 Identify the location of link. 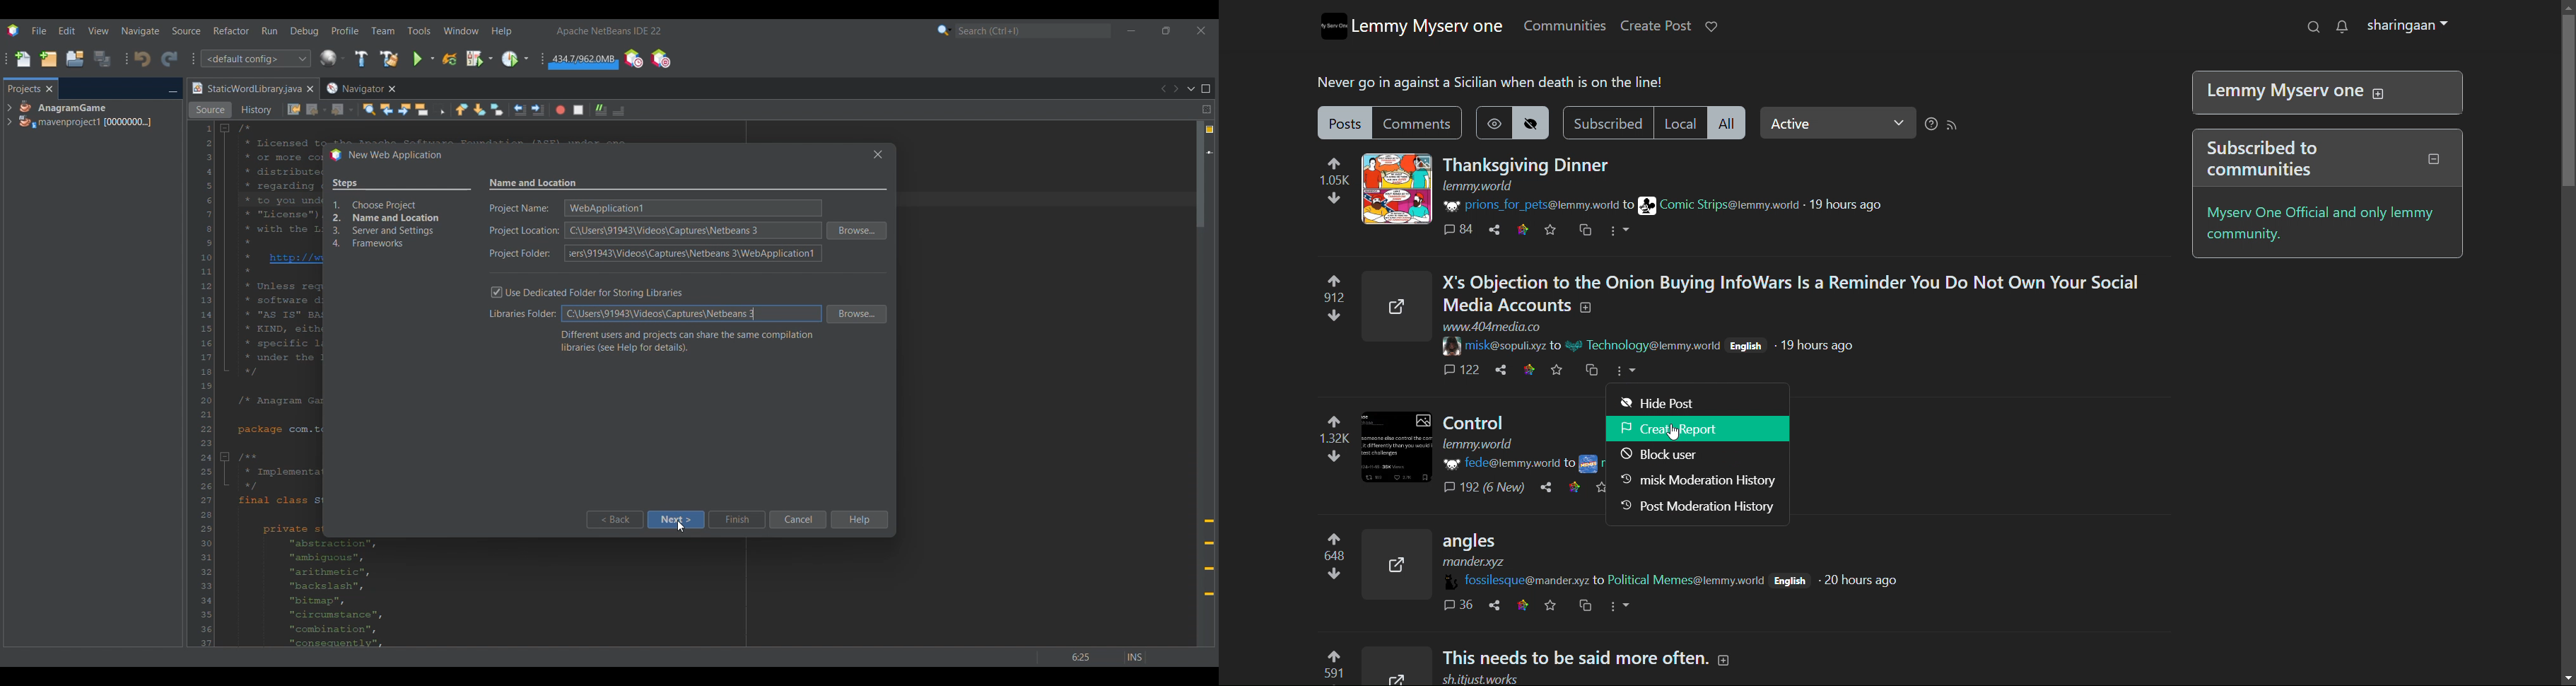
(1572, 487).